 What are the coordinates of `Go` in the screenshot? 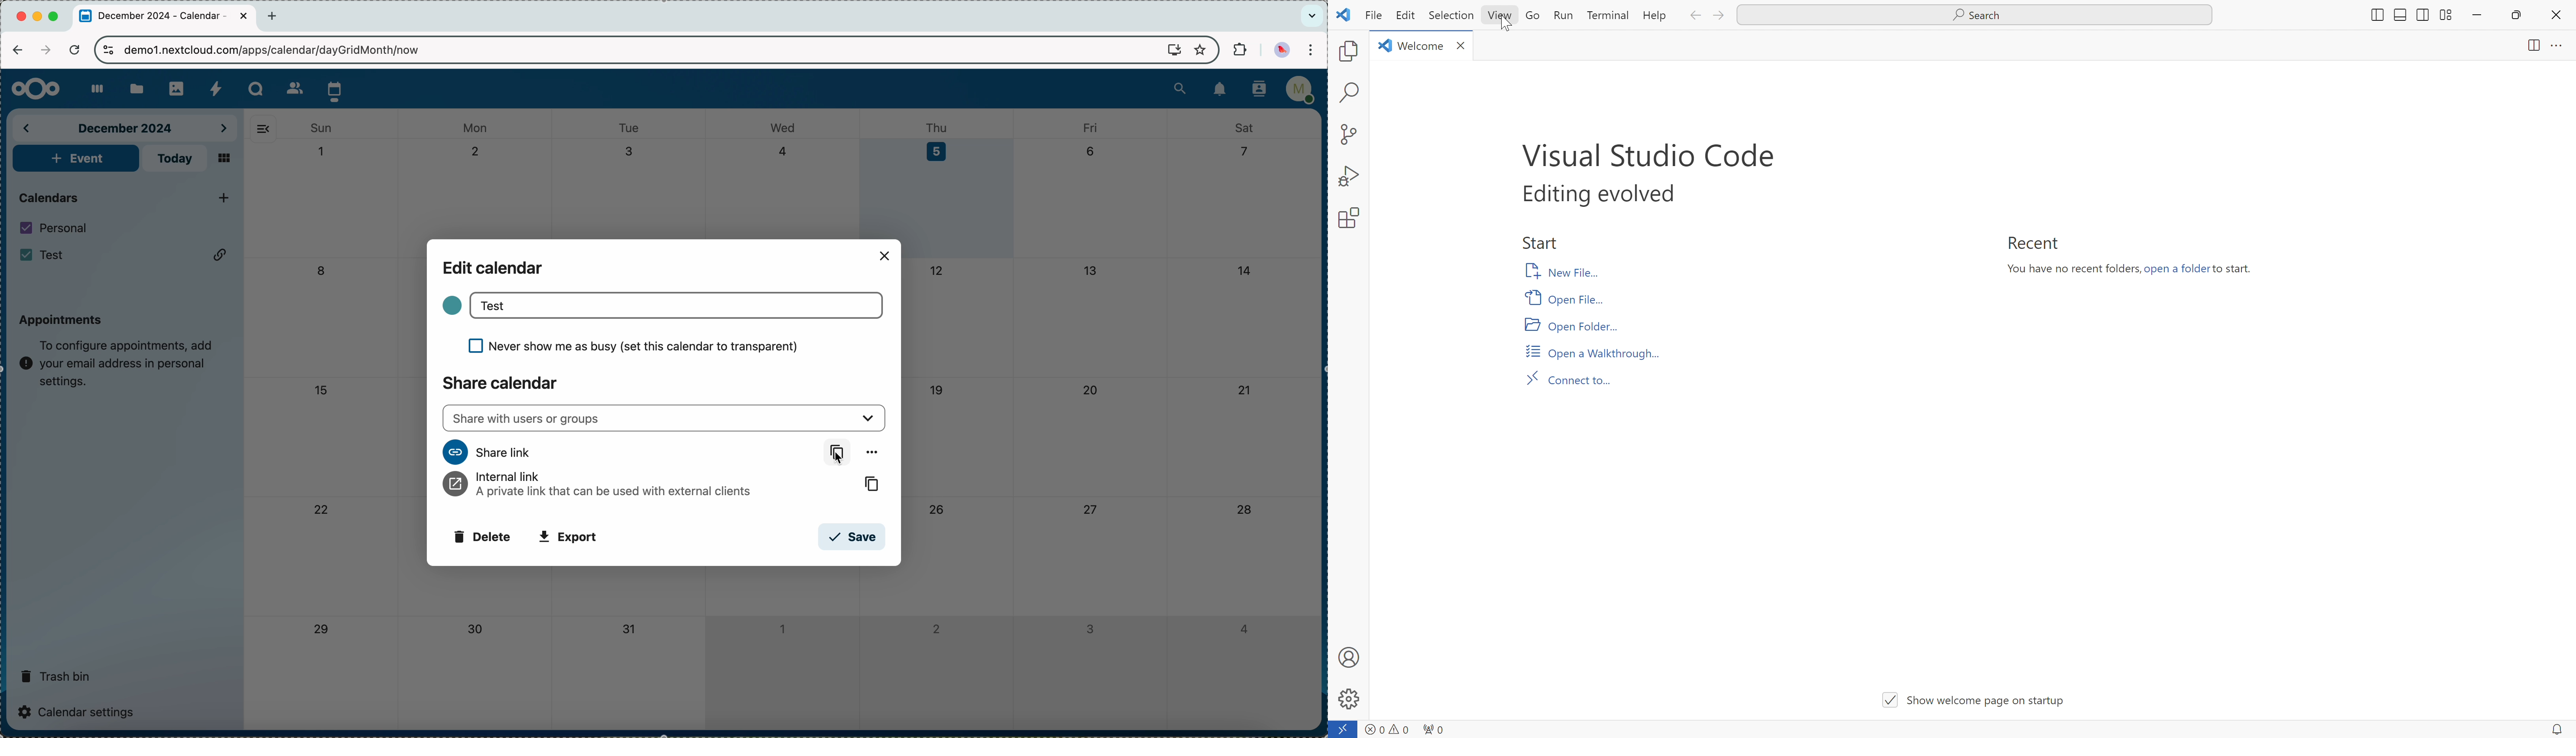 It's located at (1533, 17).